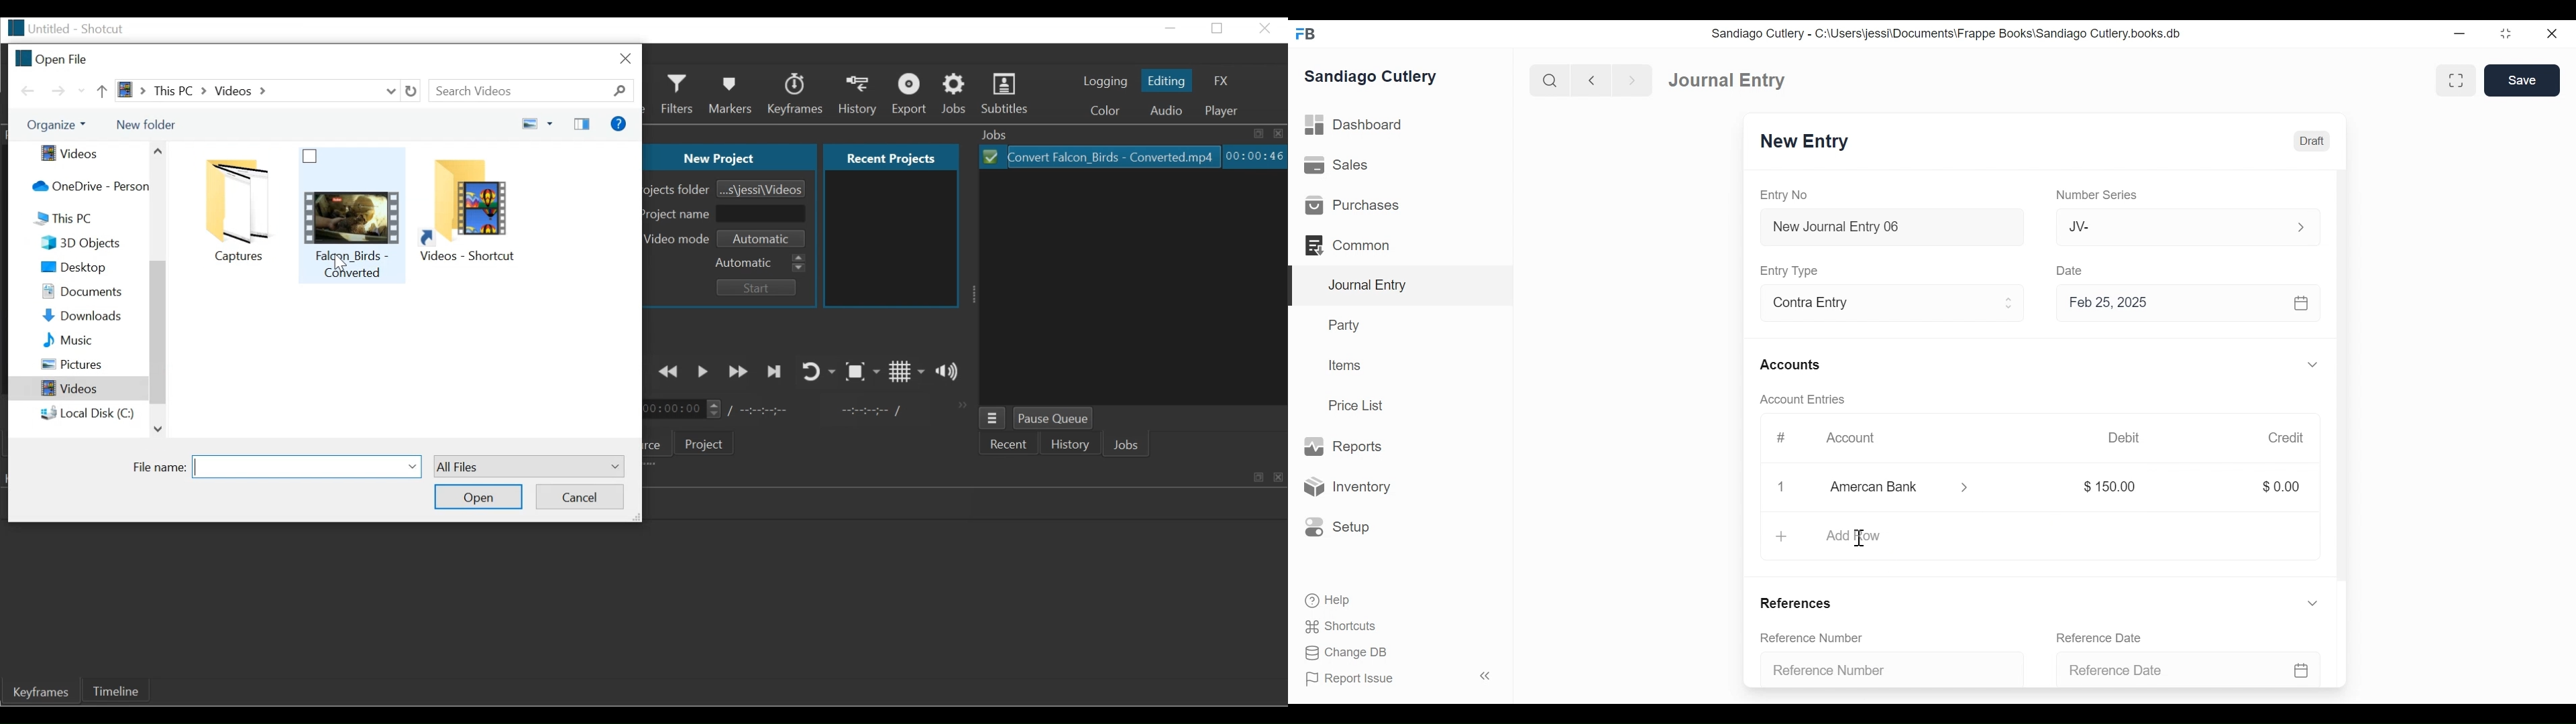 This screenshot has height=728, width=2576. Describe the element at coordinates (31, 90) in the screenshot. I see `Go Back` at that location.